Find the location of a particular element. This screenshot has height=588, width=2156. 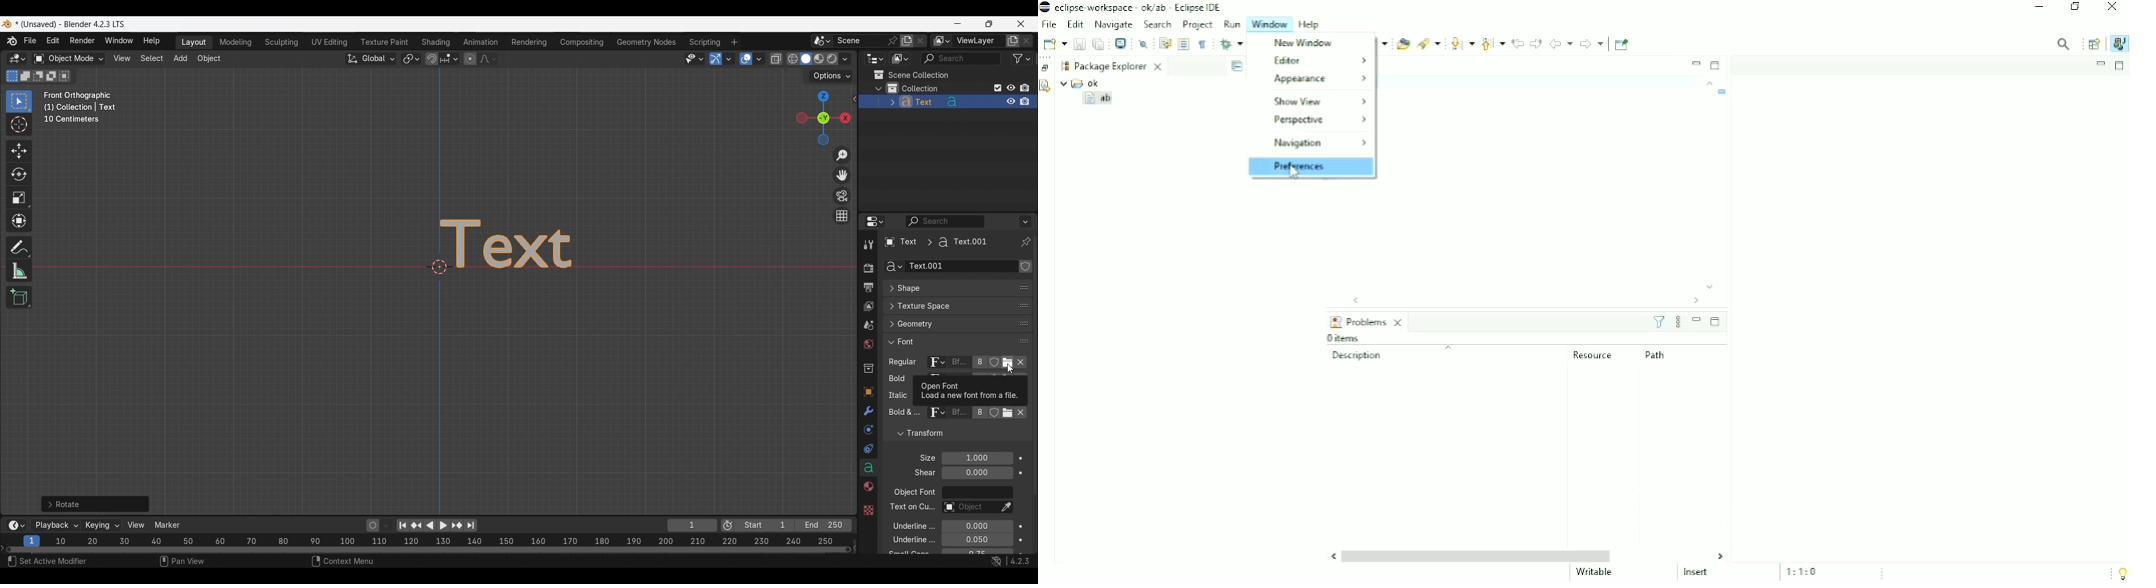

Display filter is located at coordinates (946, 221).